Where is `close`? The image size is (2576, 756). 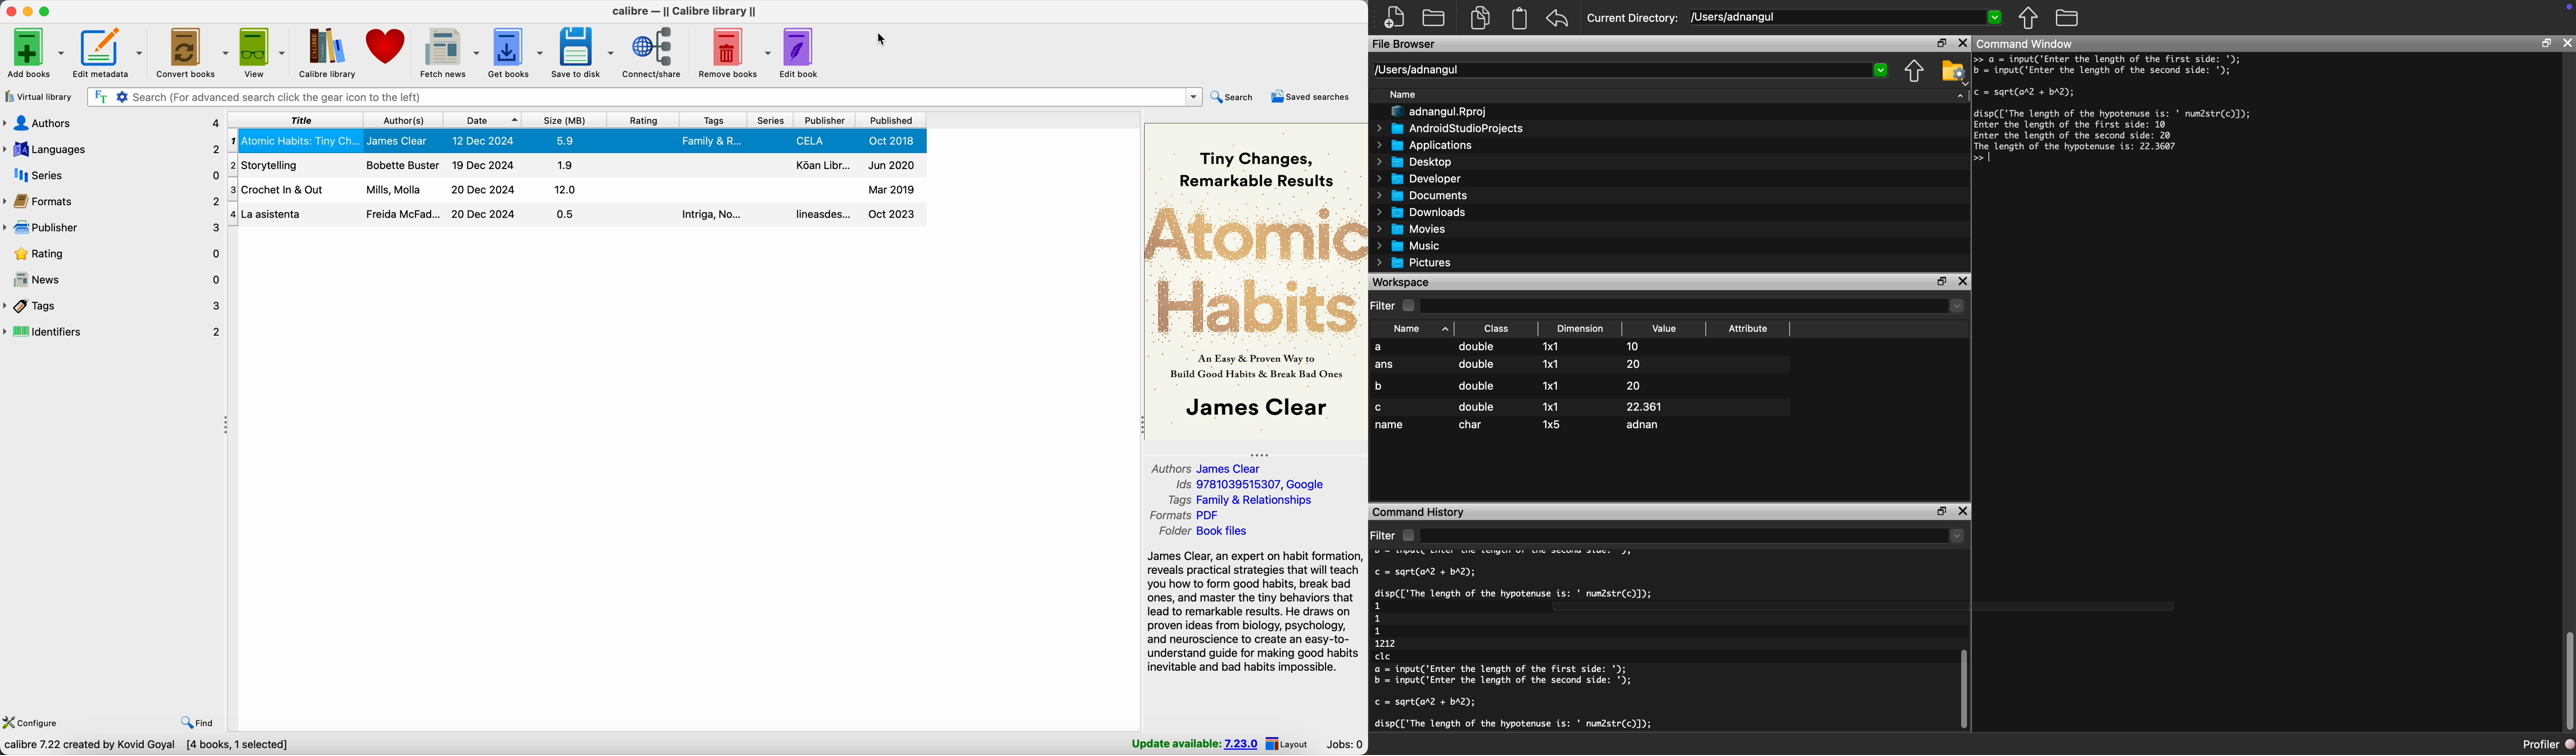 close is located at coordinates (2568, 43).